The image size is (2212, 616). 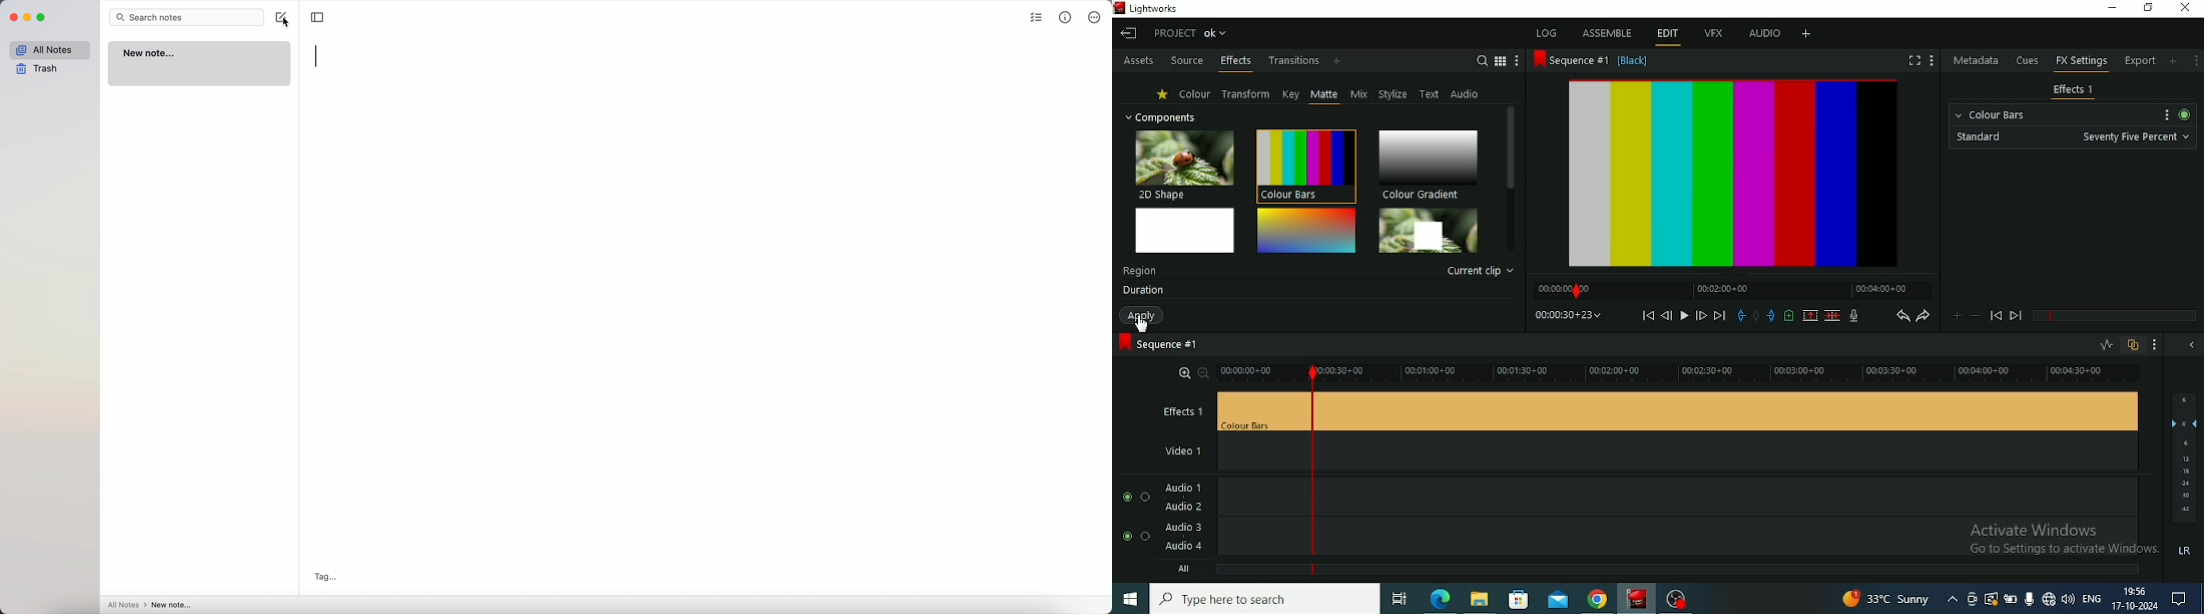 What do you see at coordinates (1915, 60) in the screenshot?
I see `Full screen` at bounding box center [1915, 60].